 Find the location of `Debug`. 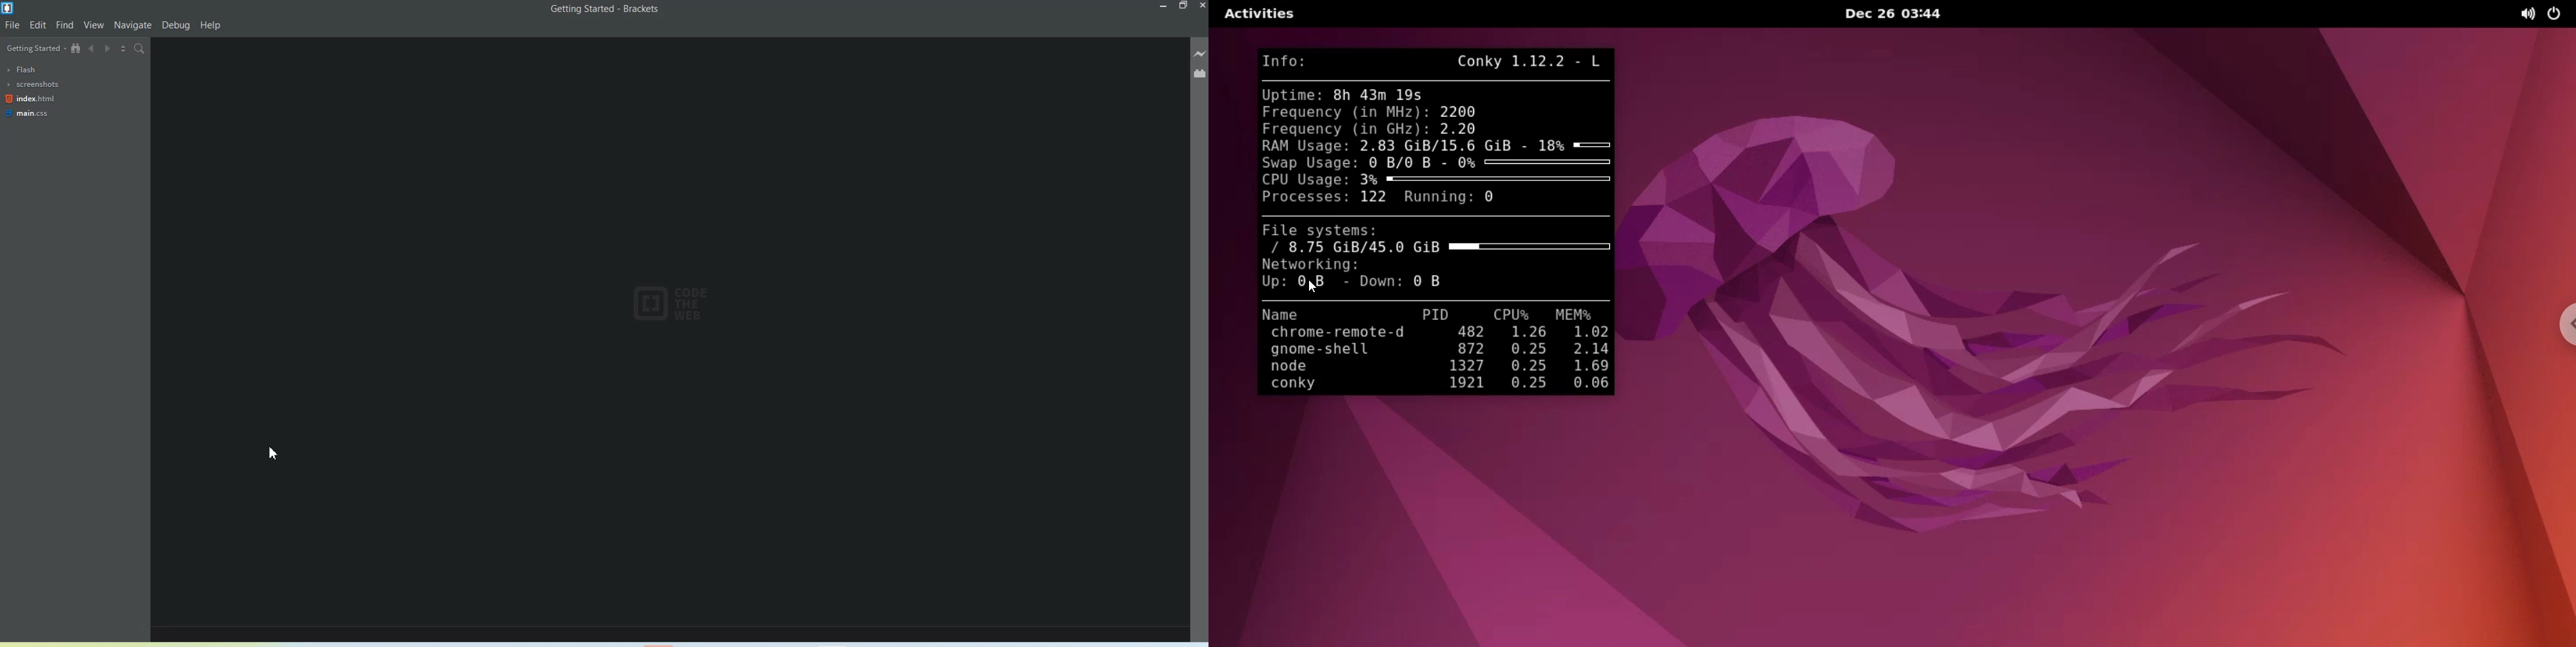

Debug is located at coordinates (176, 26).